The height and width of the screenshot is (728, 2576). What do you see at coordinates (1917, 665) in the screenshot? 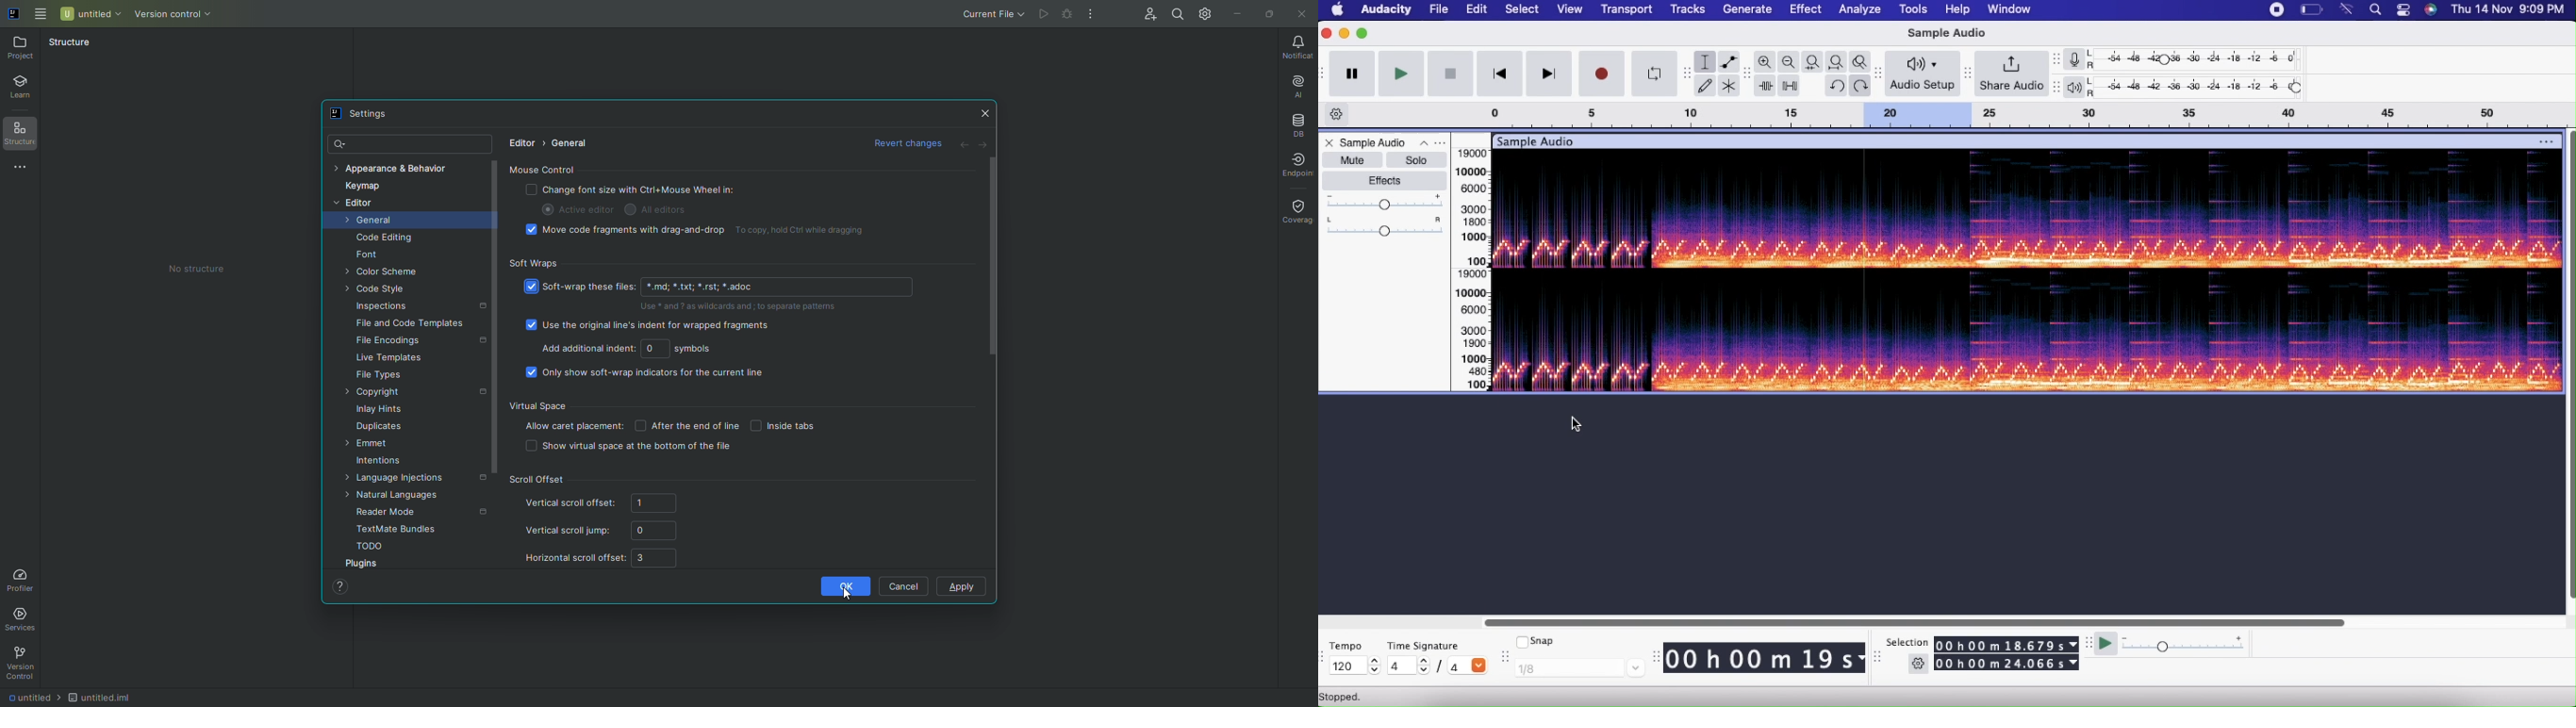
I see `Settings` at bounding box center [1917, 665].